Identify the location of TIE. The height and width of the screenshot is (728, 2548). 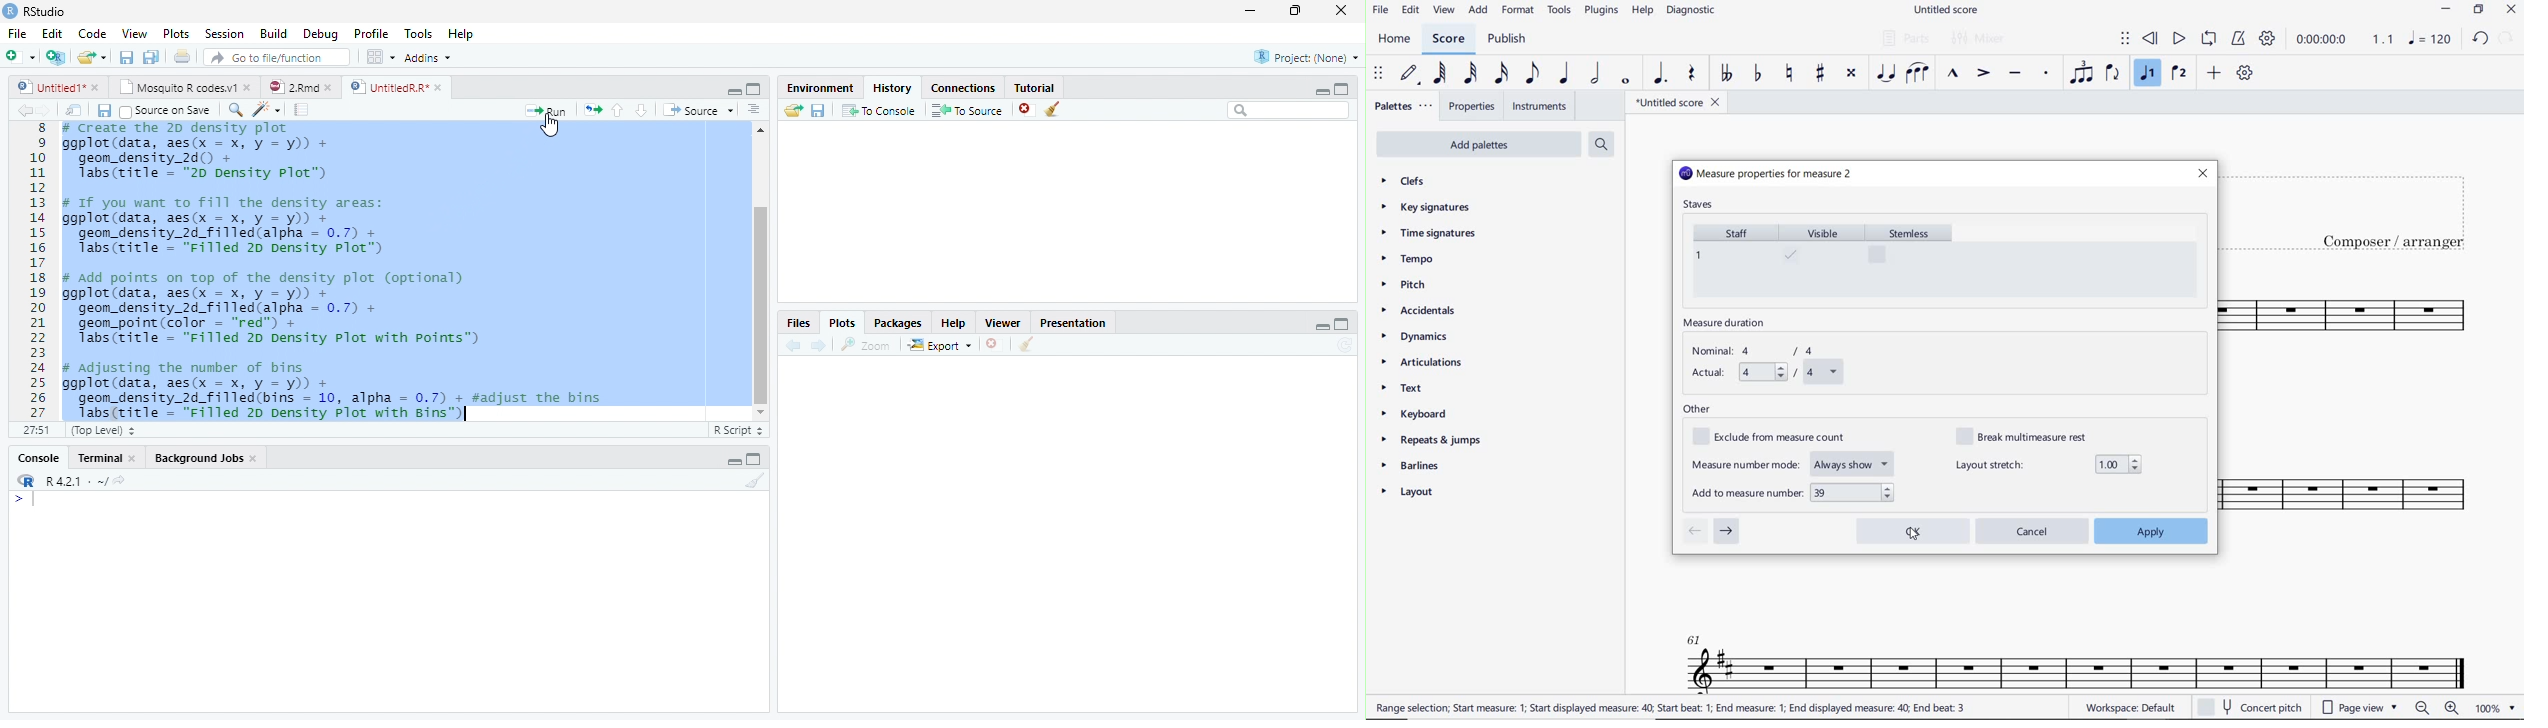
(1886, 72).